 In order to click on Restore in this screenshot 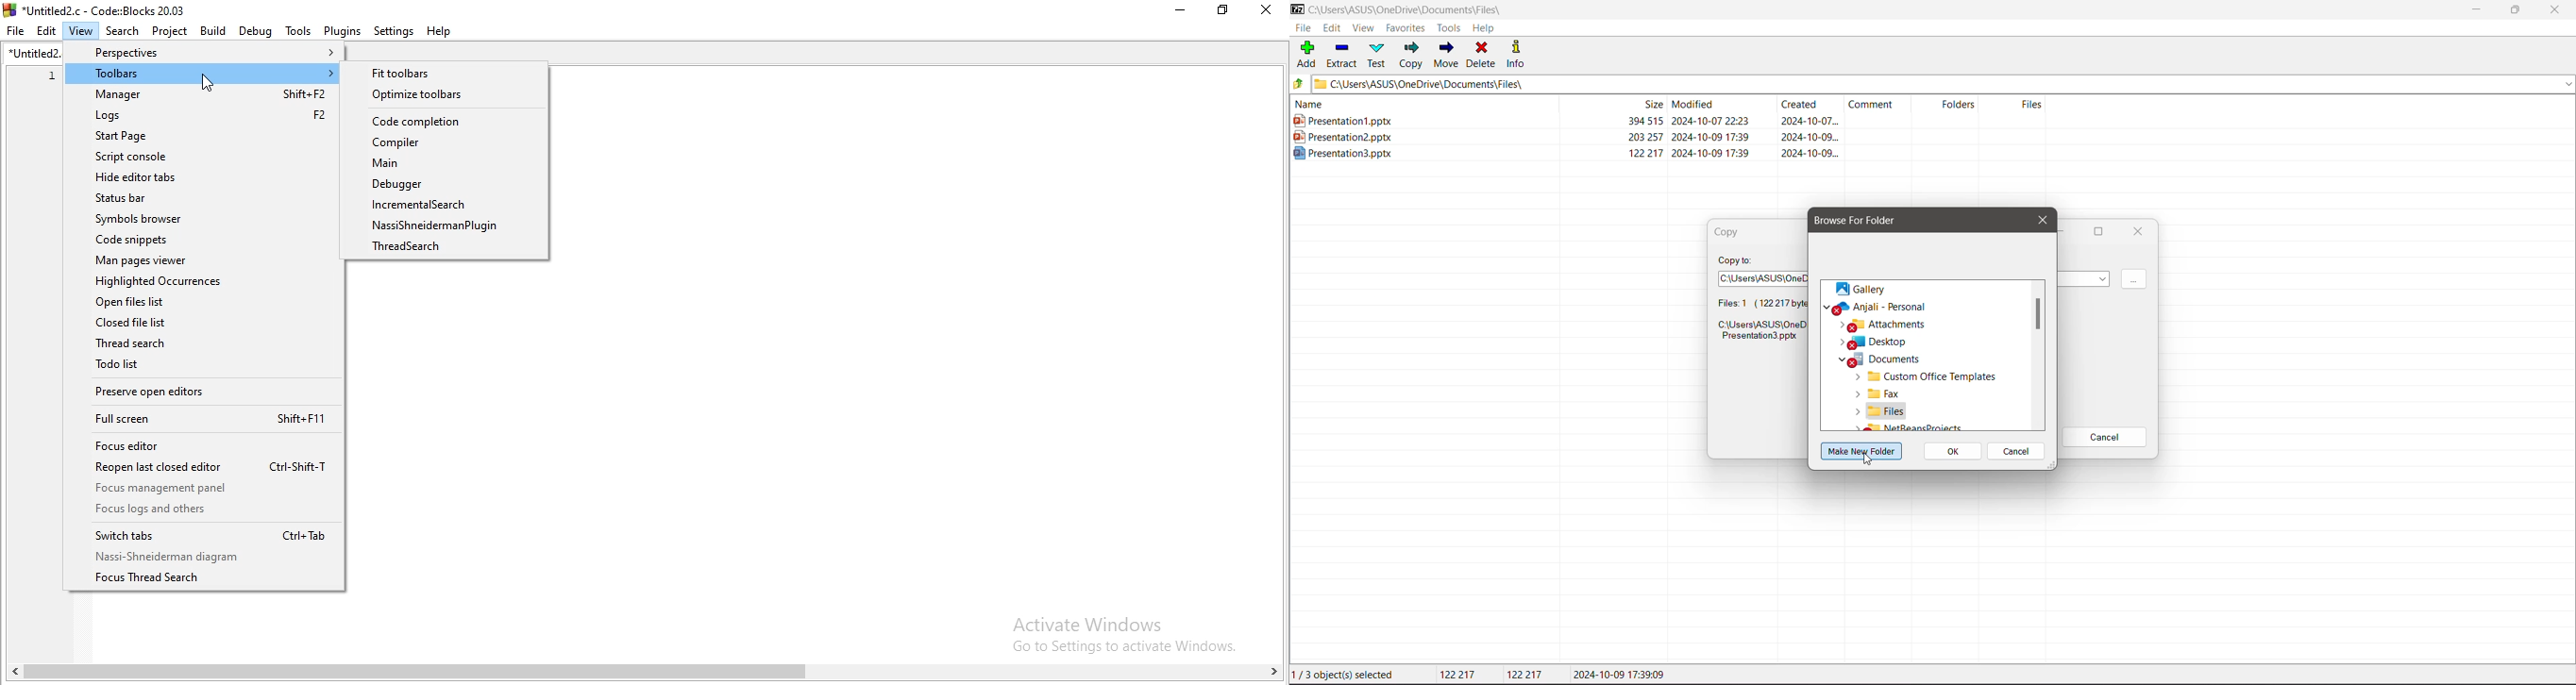, I will do `click(1224, 10)`.